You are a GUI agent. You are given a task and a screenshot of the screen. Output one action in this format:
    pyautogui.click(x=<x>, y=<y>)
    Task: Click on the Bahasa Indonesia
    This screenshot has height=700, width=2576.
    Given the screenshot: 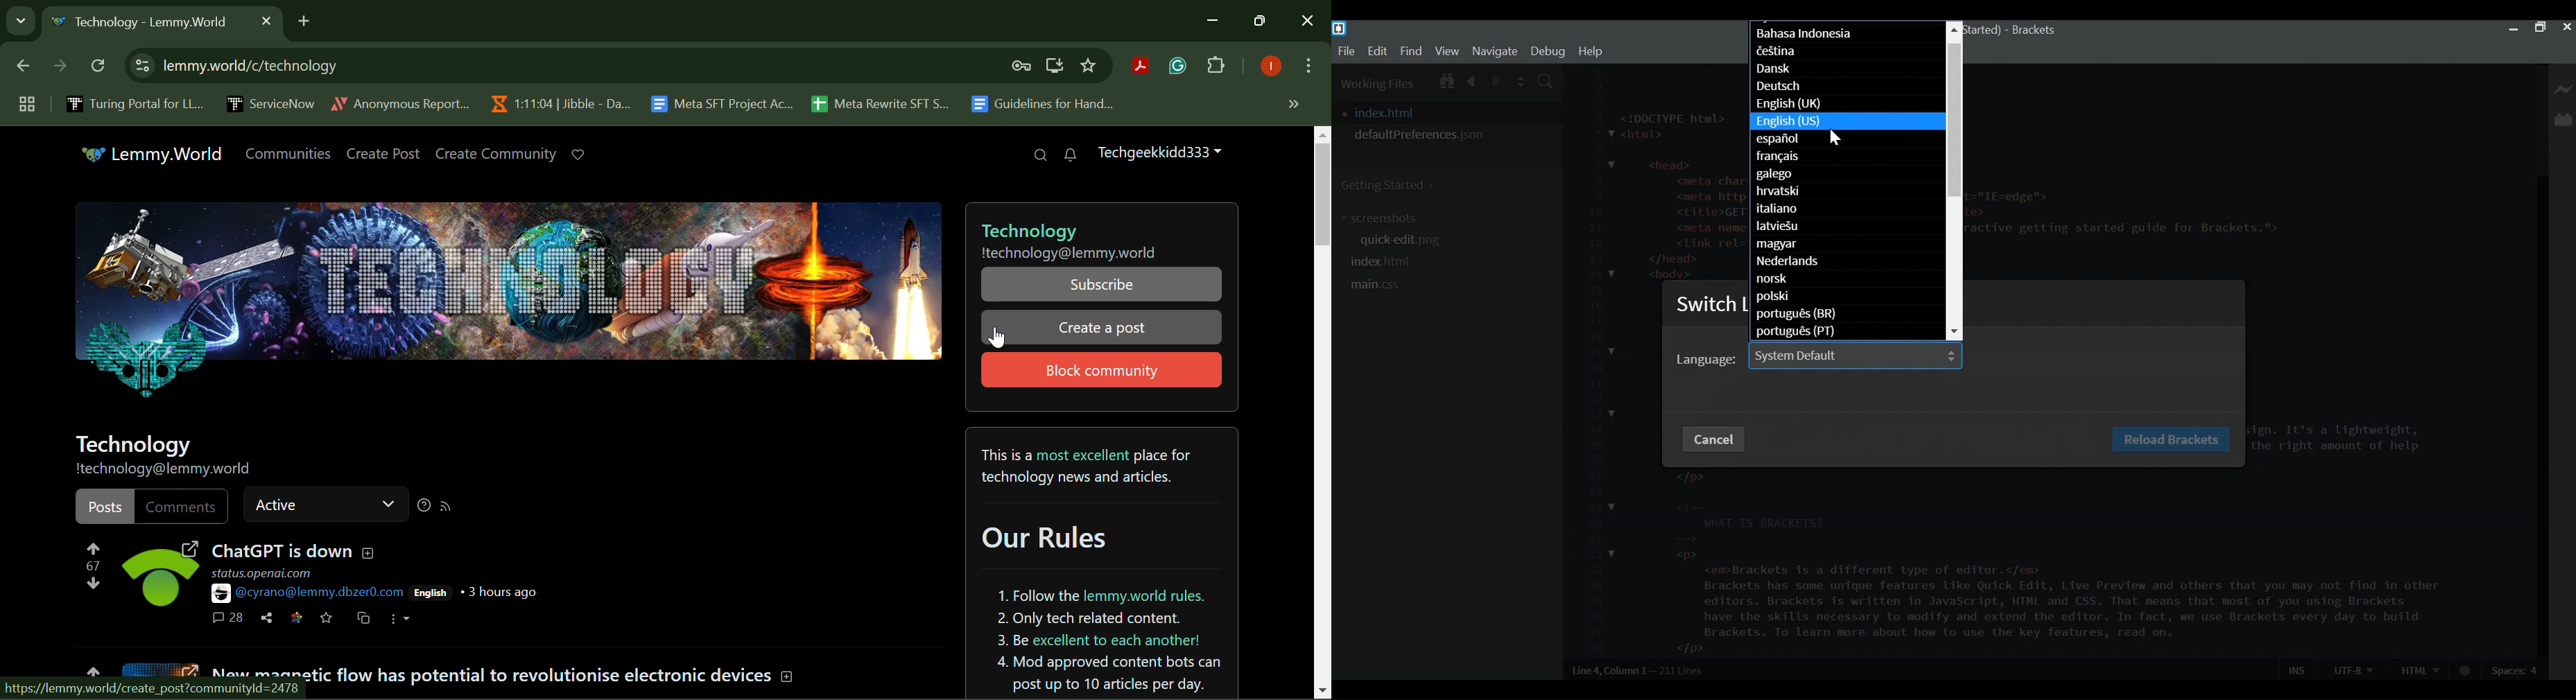 What is the action you would take?
    pyautogui.click(x=1848, y=34)
    